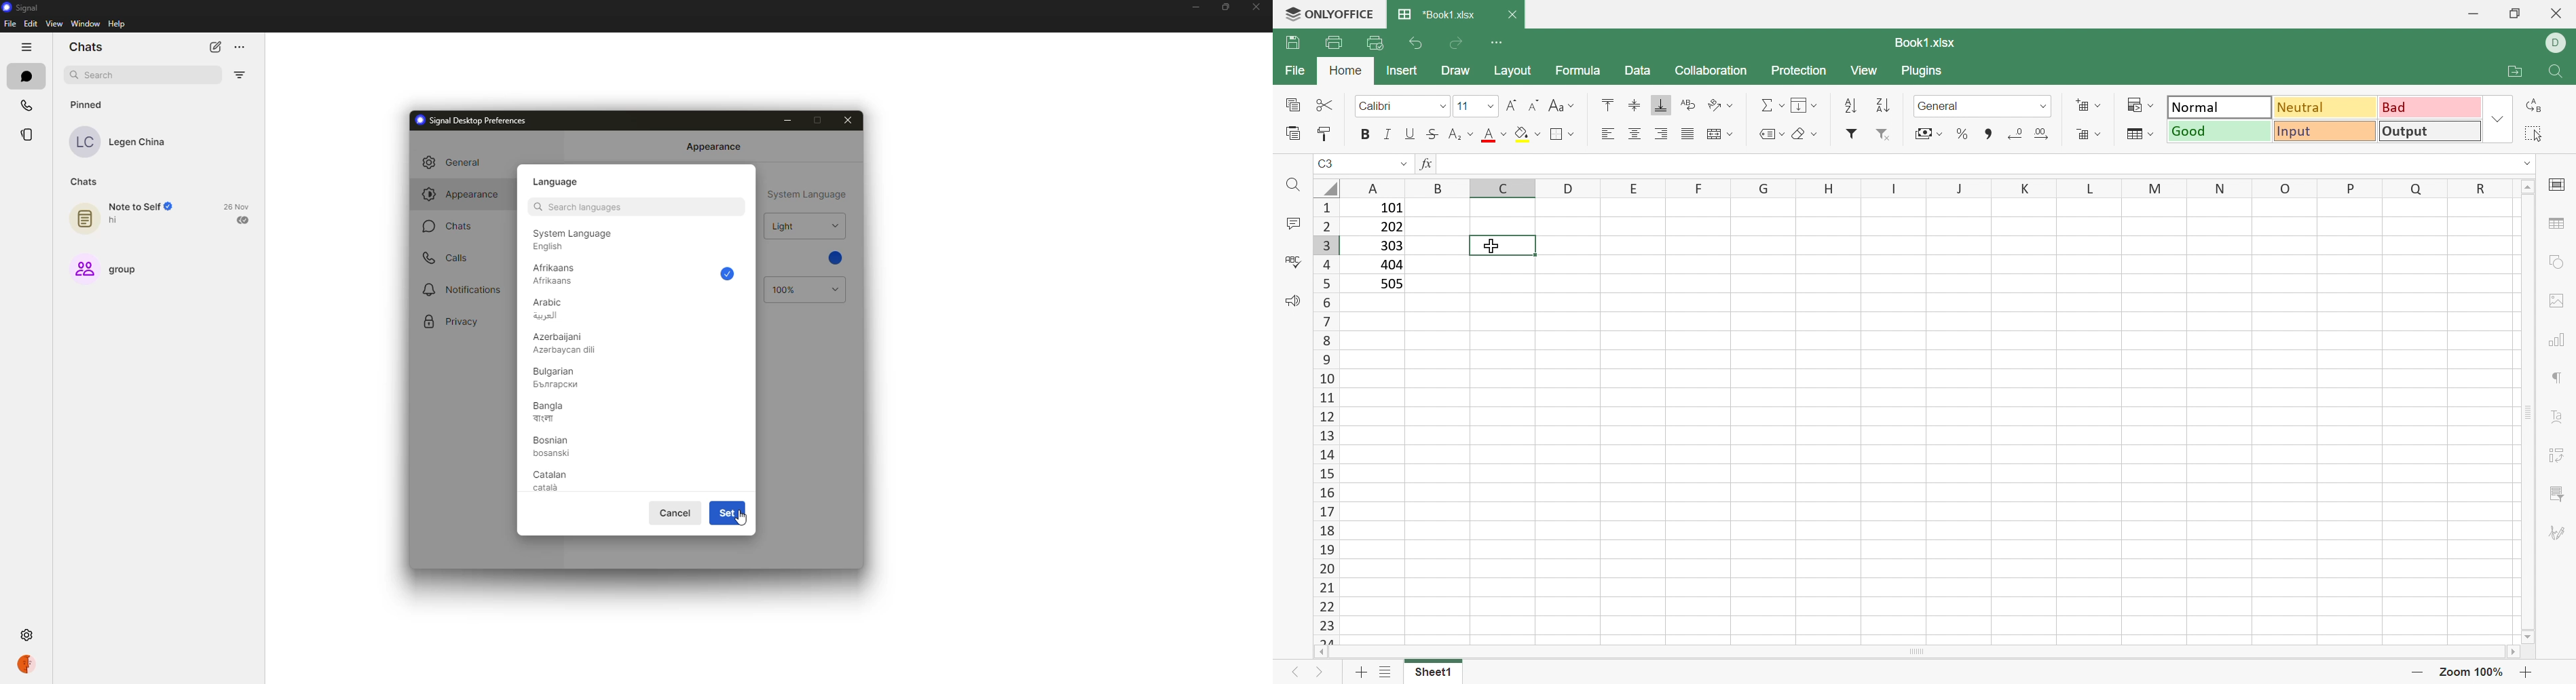  Describe the element at coordinates (1926, 132) in the screenshot. I see `Currency style` at that location.